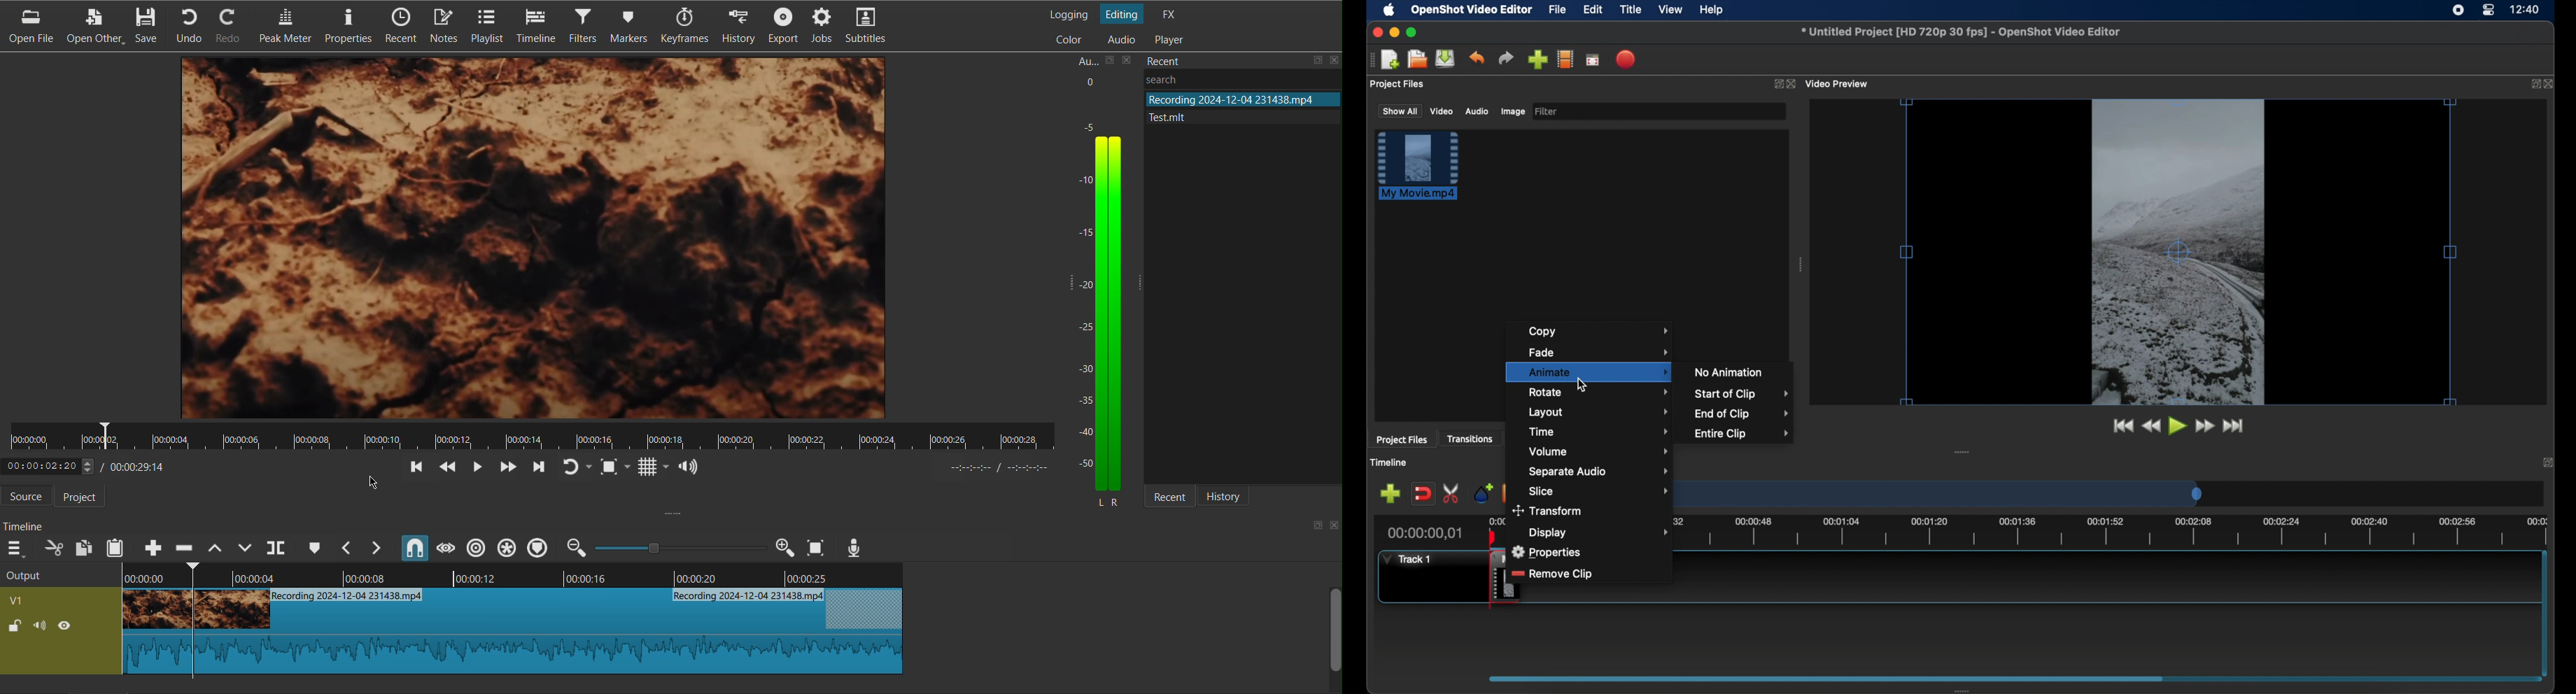 The height and width of the screenshot is (700, 2576). I want to click on scroll box, so click(1826, 678).